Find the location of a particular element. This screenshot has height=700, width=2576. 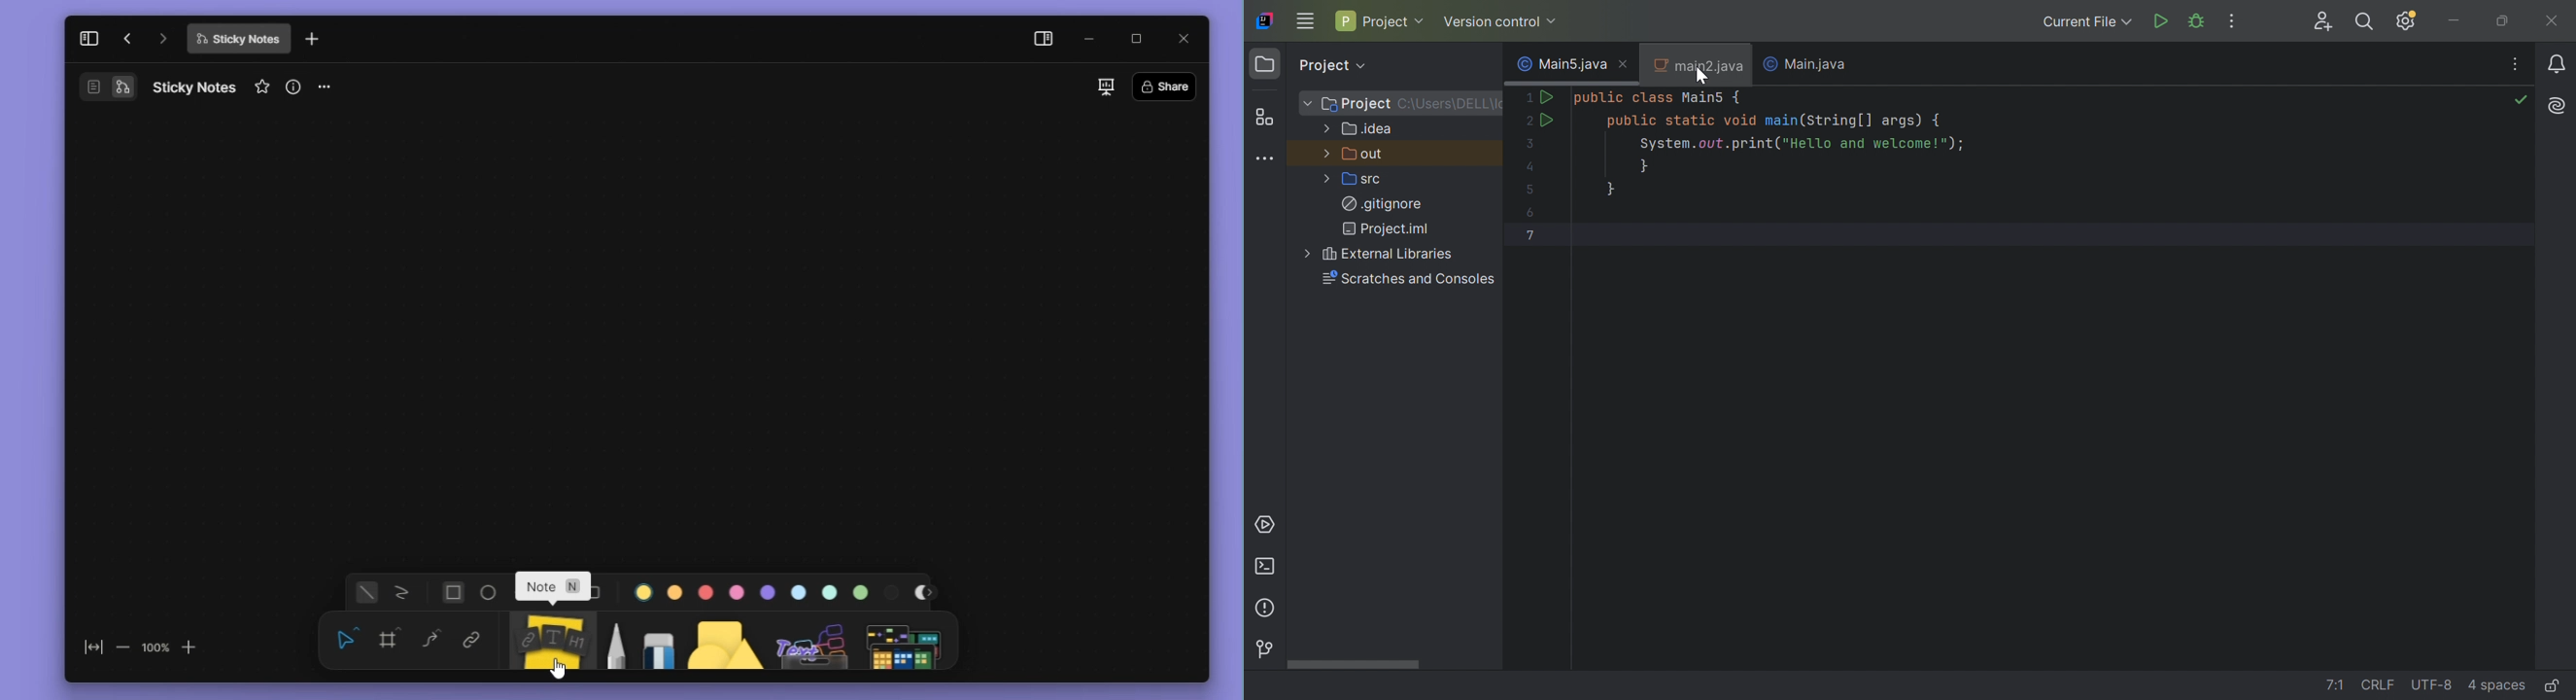

color pallate is located at coordinates (896, 592).